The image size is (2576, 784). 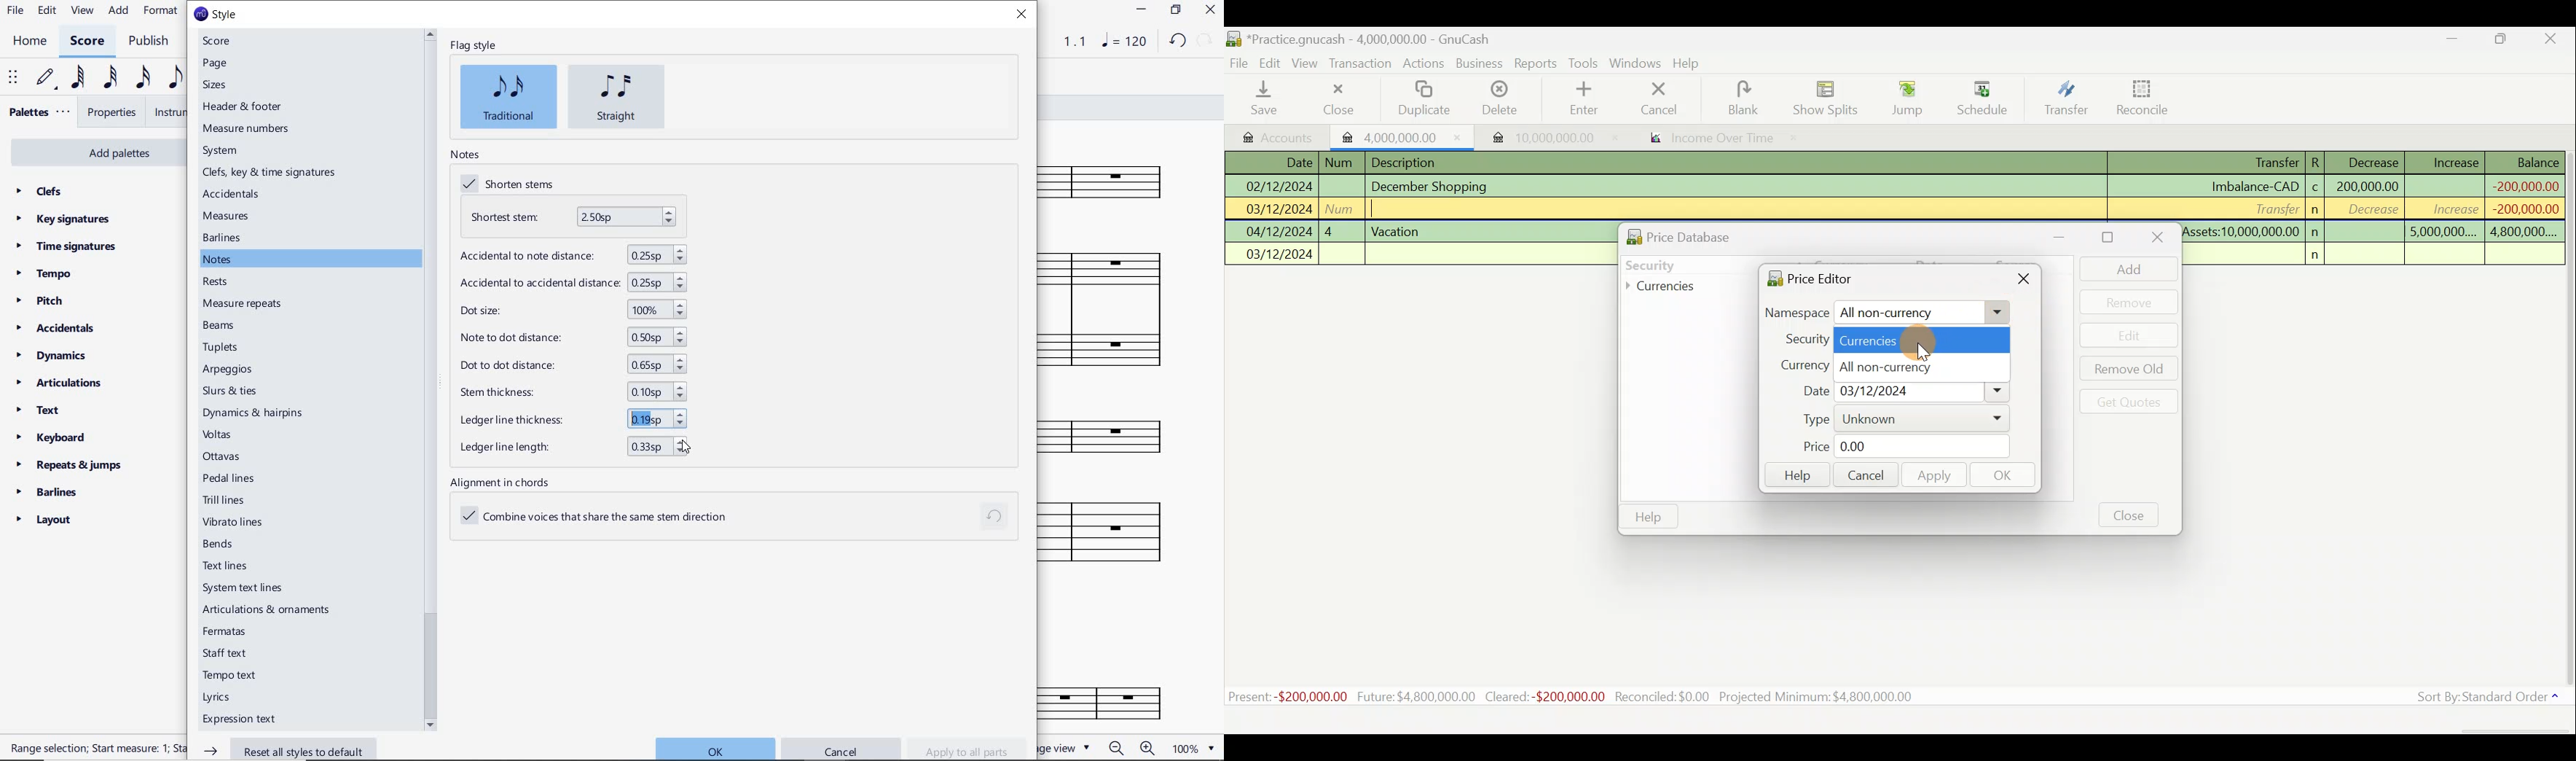 I want to click on time signatures, so click(x=68, y=249).